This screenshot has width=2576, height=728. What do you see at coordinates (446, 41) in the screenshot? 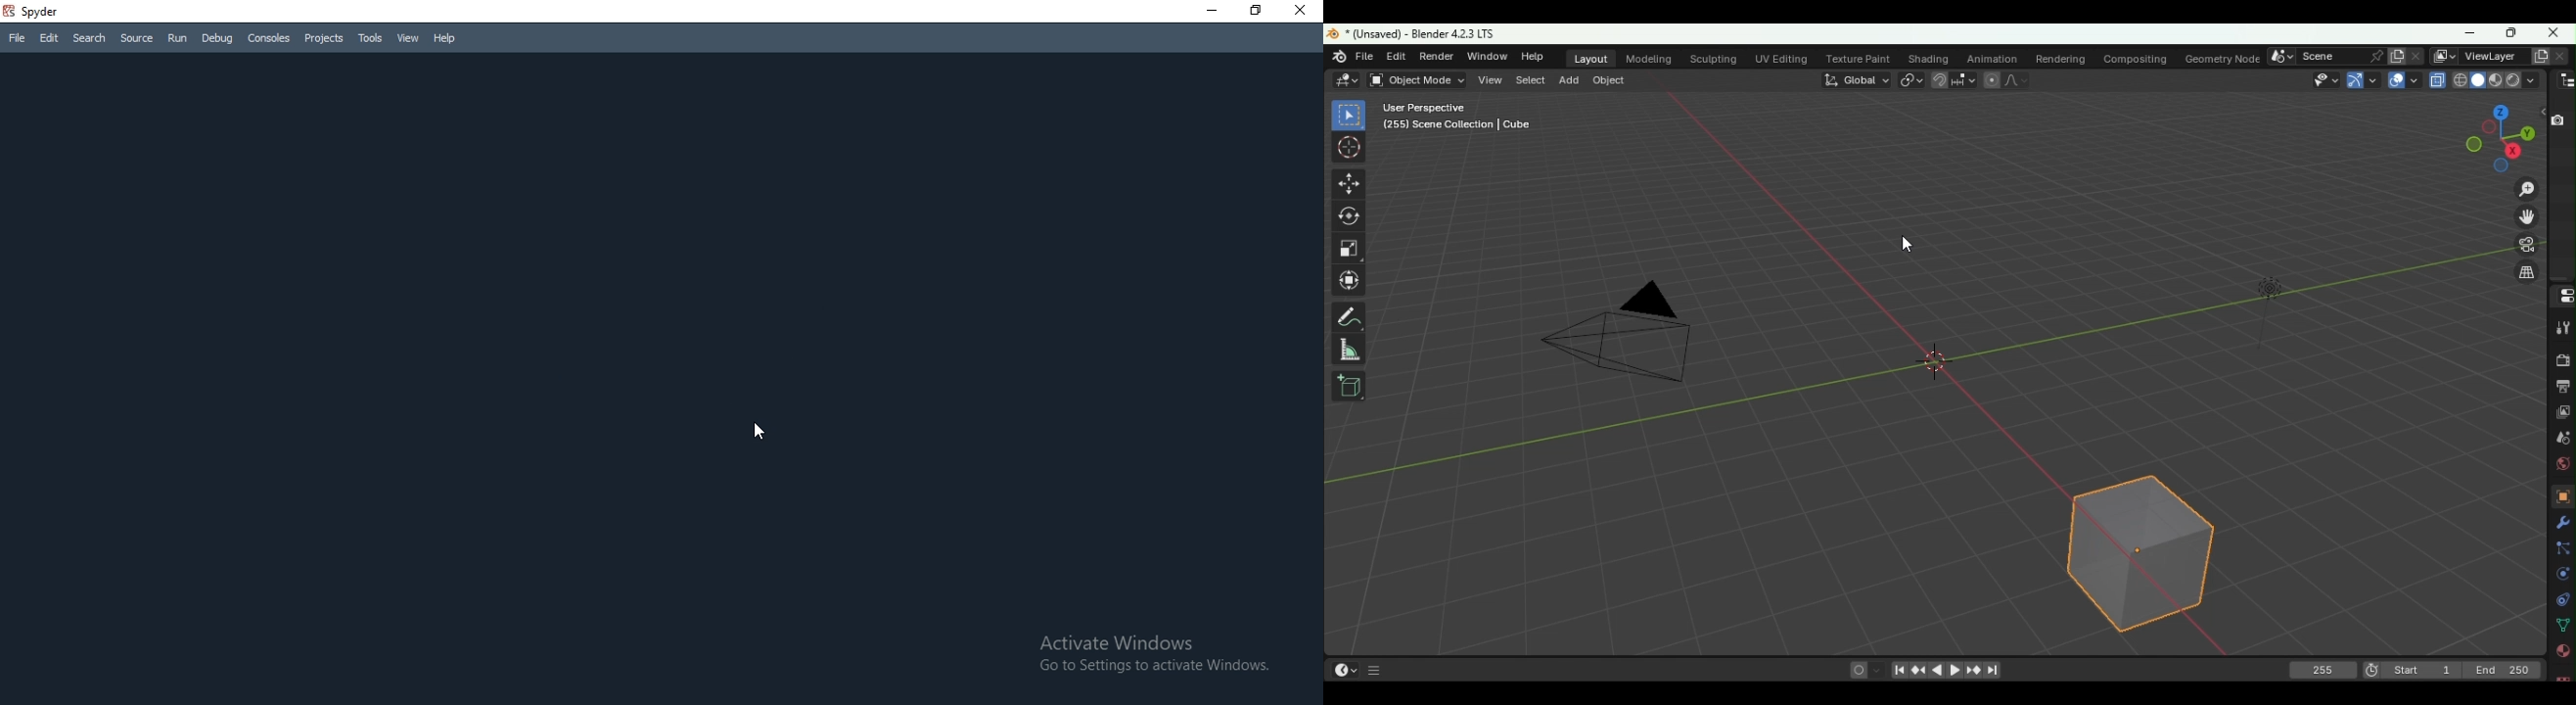
I see `Help` at bounding box center [446, 41].